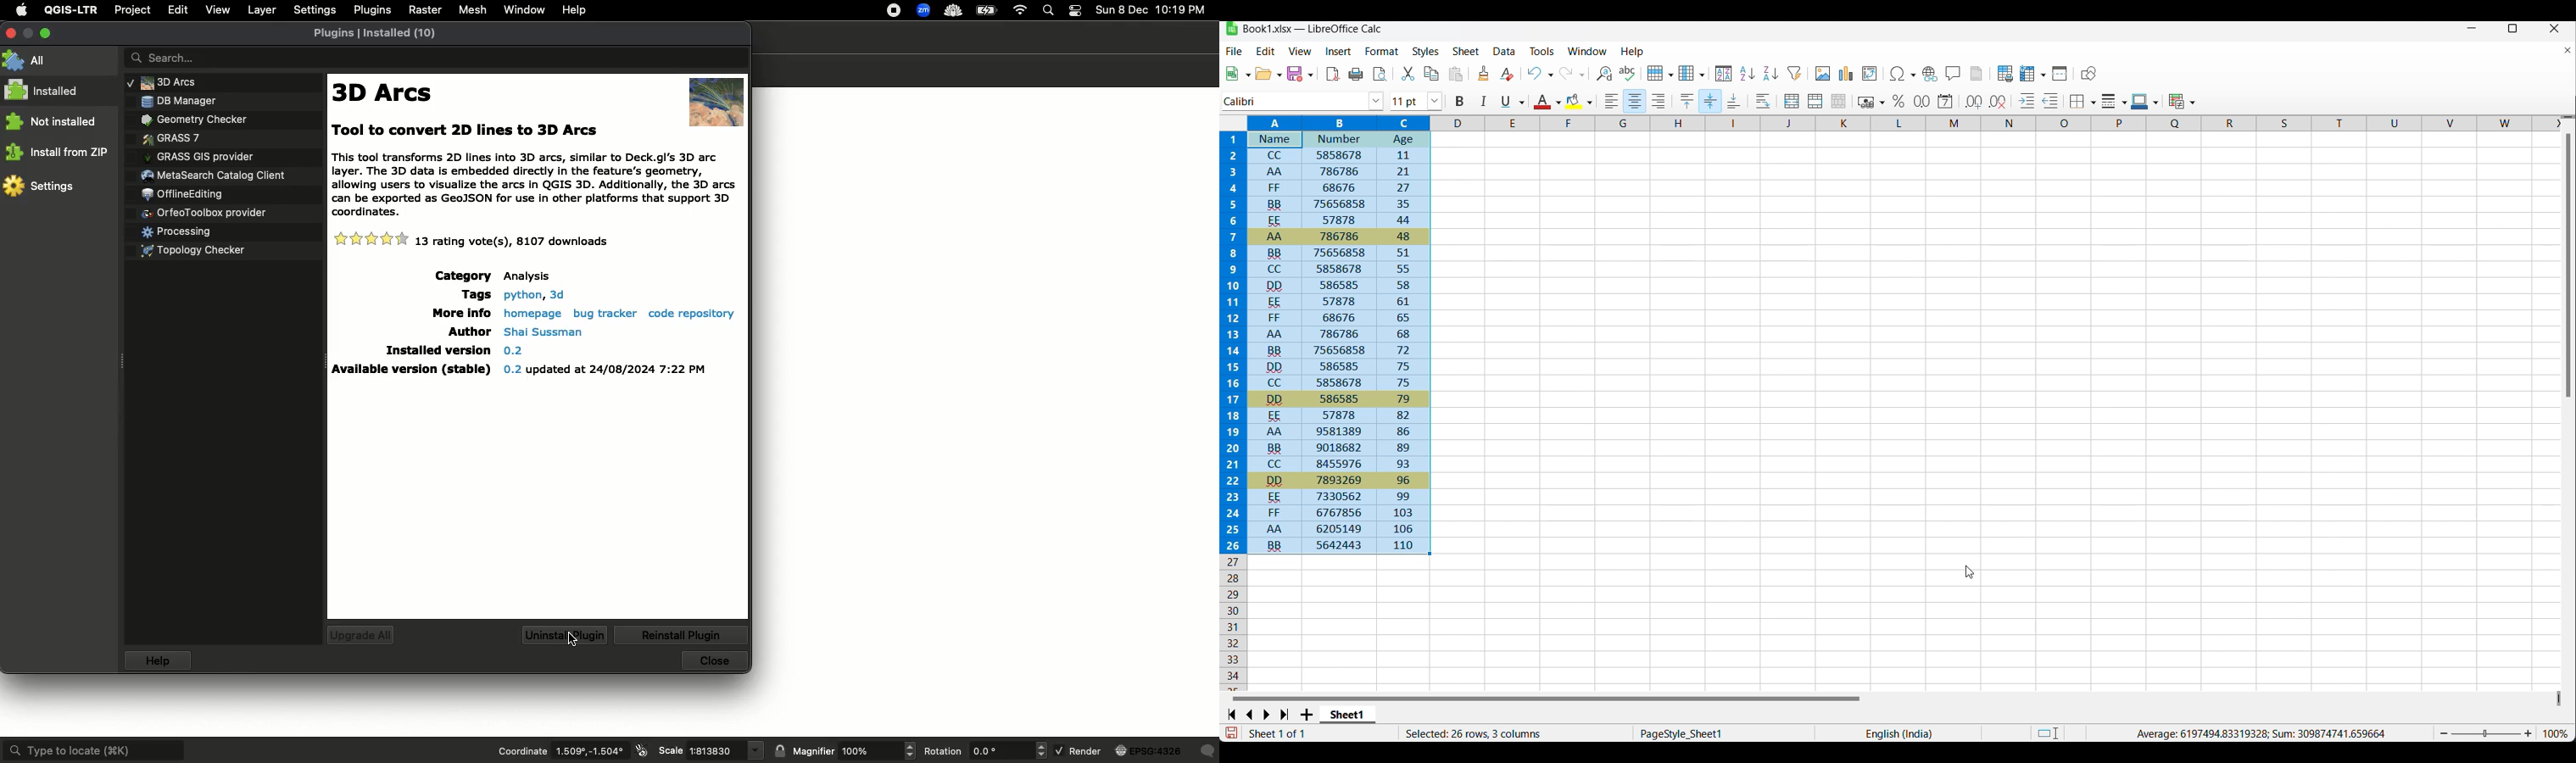  Describe the element at coordinates (495, 274) in the screenshot. I see `Details` at that location.